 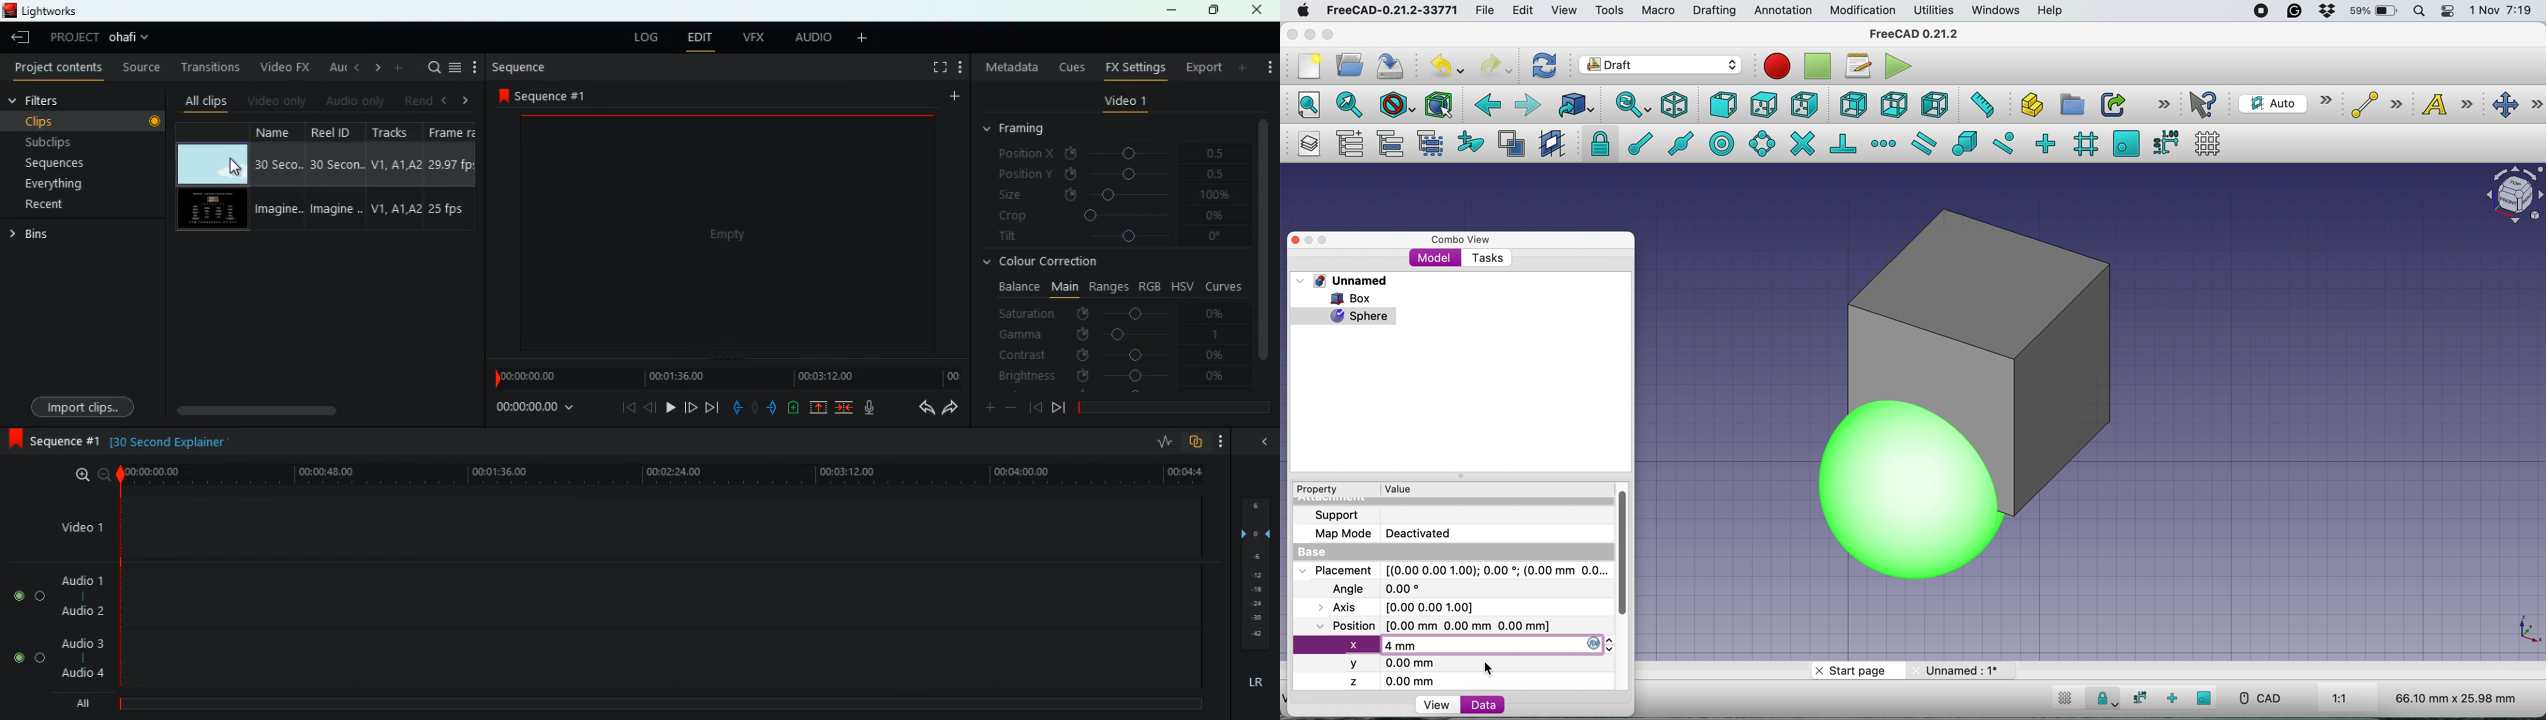 What do you see at coordinates (2126, 143) in the screenshot?
I see `snap working plane` at bounding box center [2126, 143].